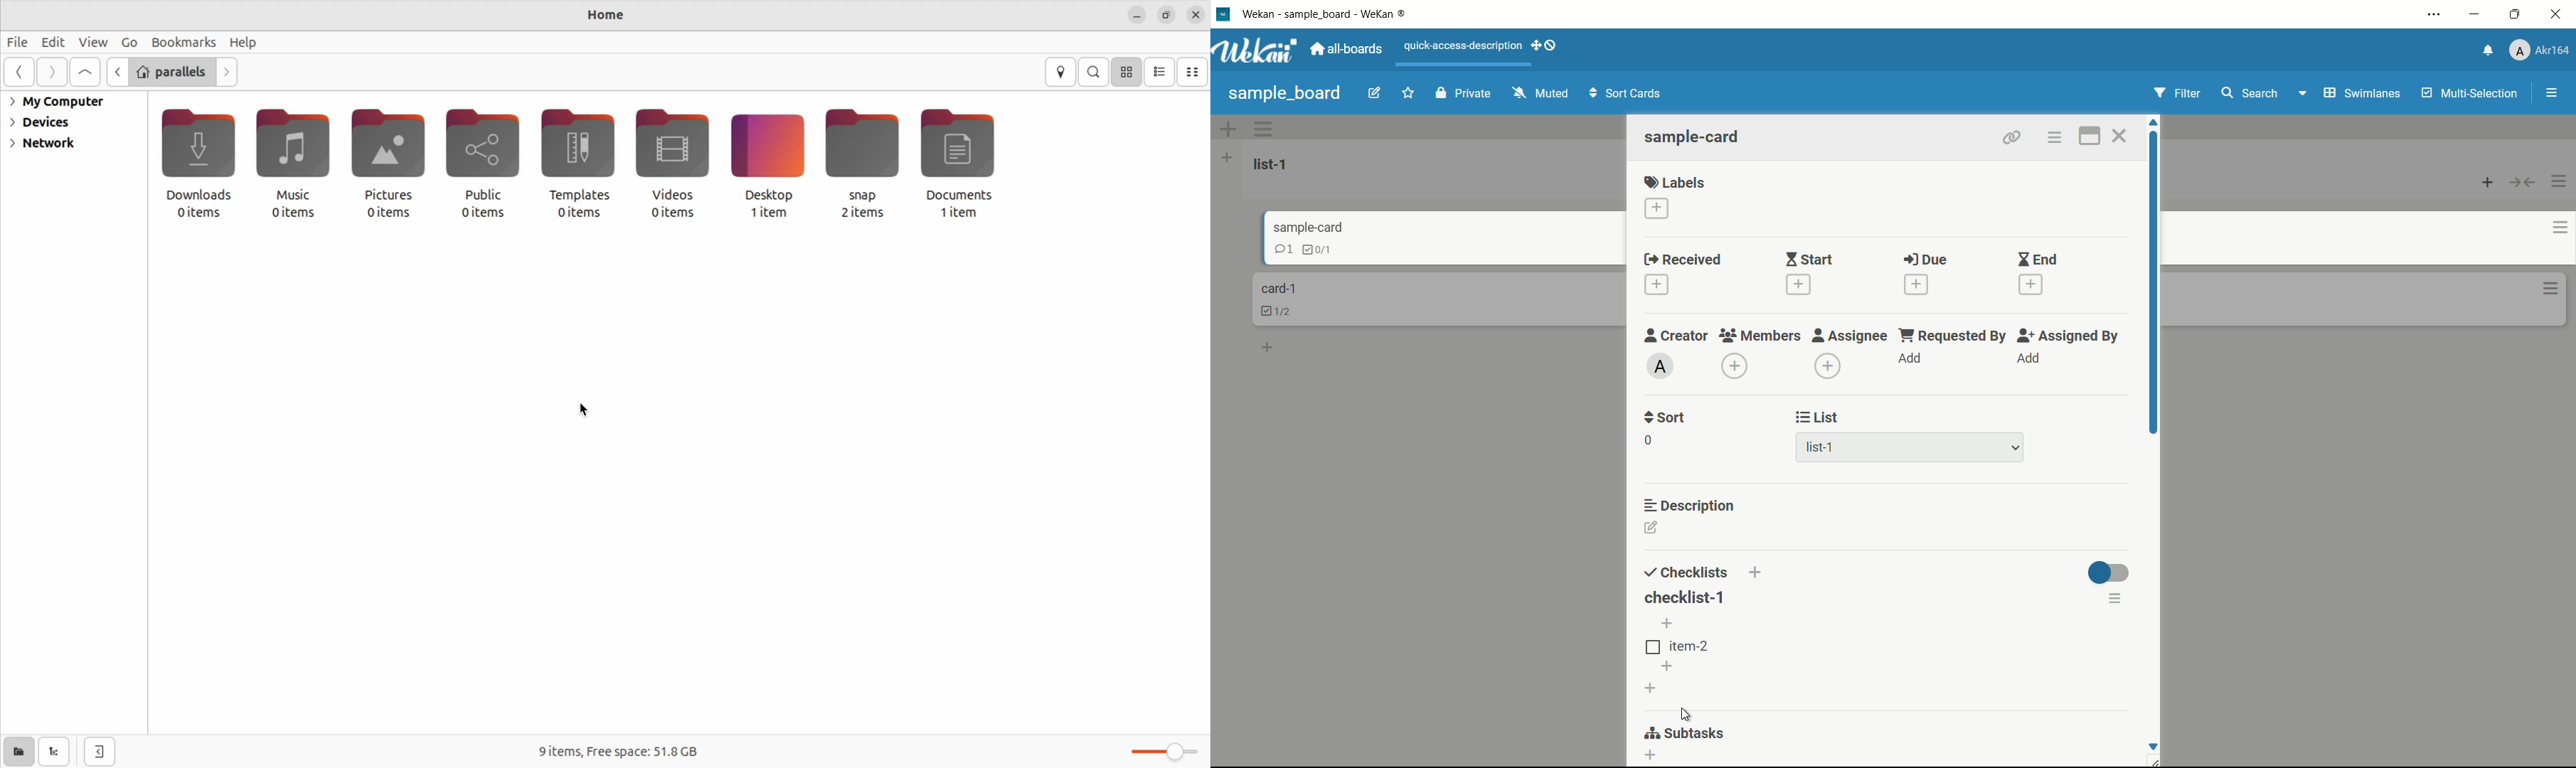 Image resolution: width=2576 pixels, height=784 pixels. I want to click on add assignee, so click(2028, 358).